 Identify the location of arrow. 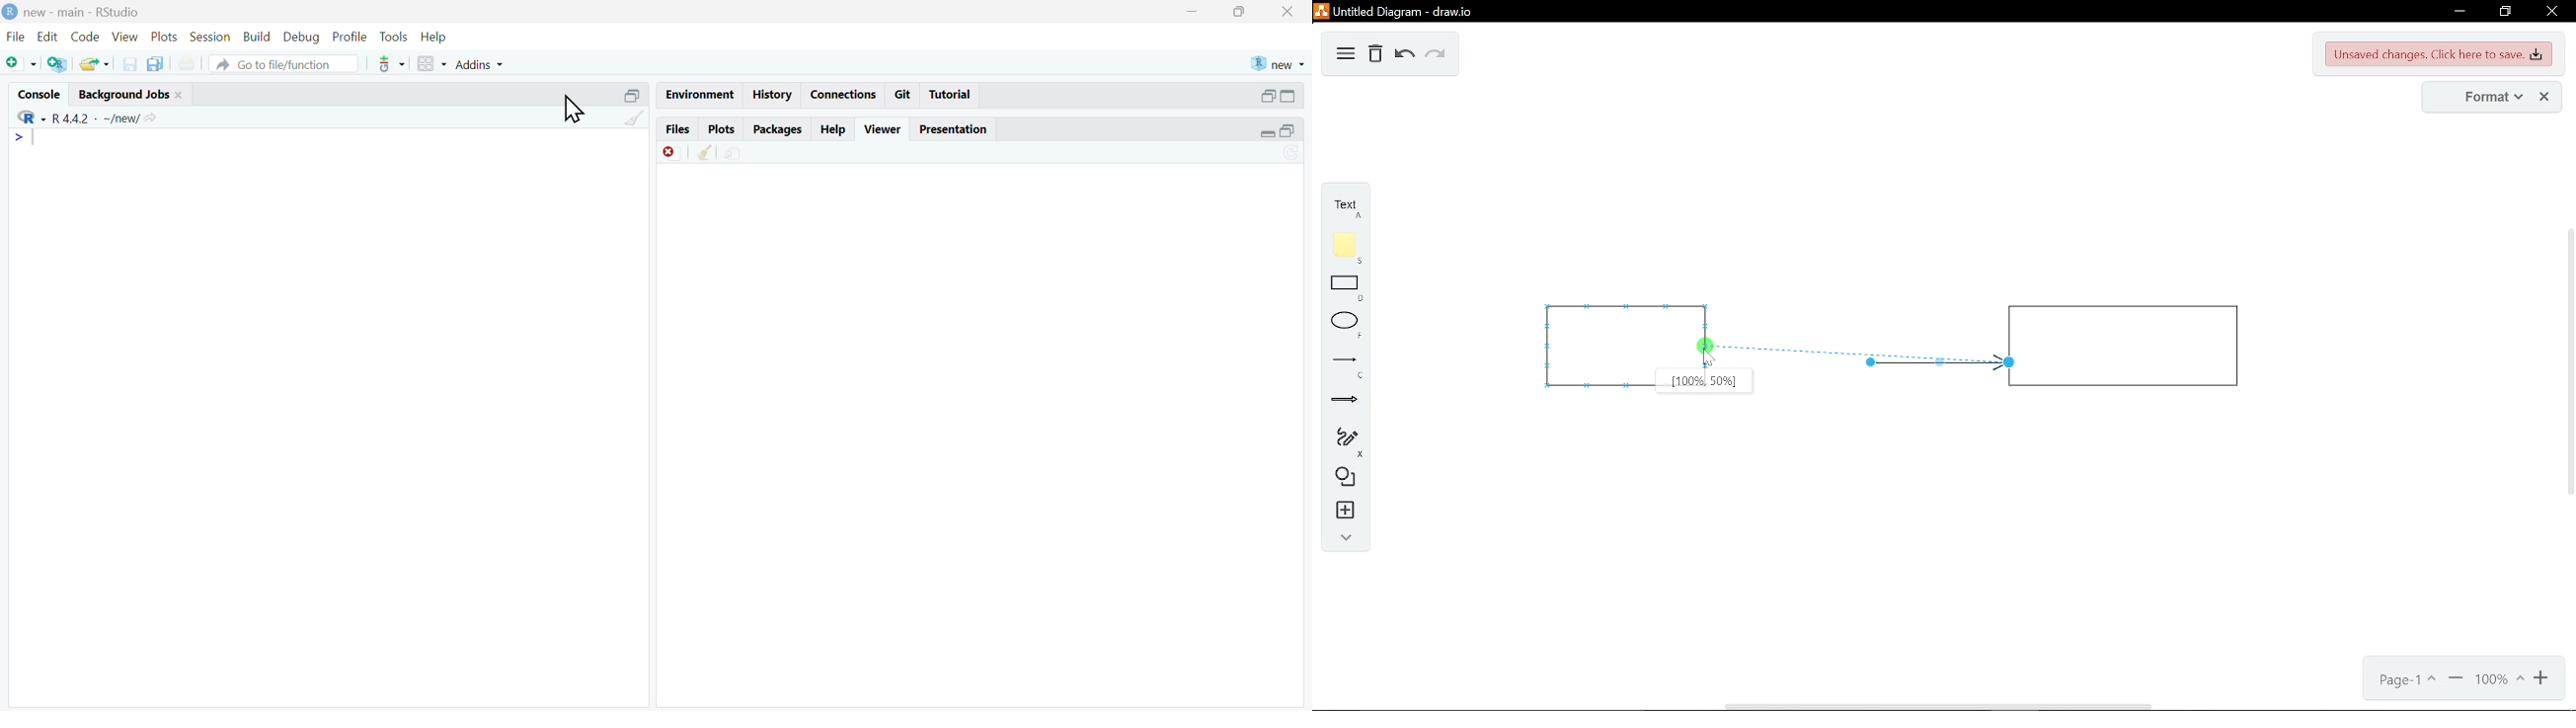
(1934, 369).